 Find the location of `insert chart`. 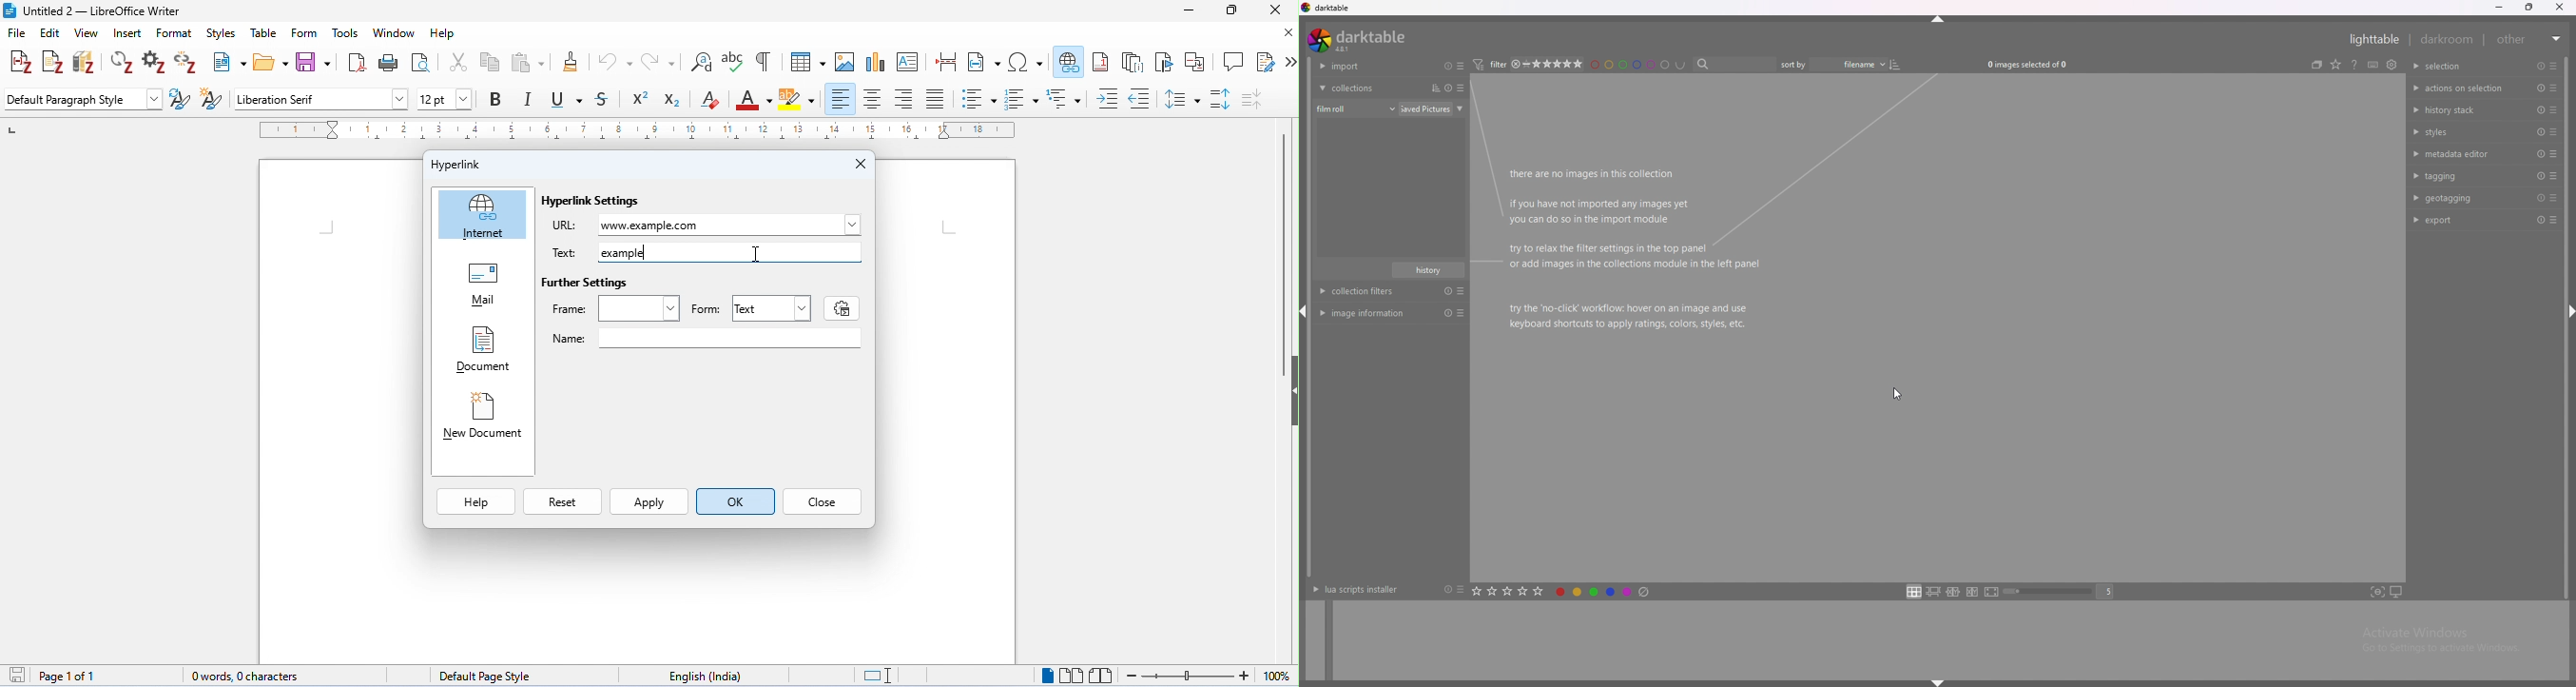

insert chart is located at coordinates (876, 61).